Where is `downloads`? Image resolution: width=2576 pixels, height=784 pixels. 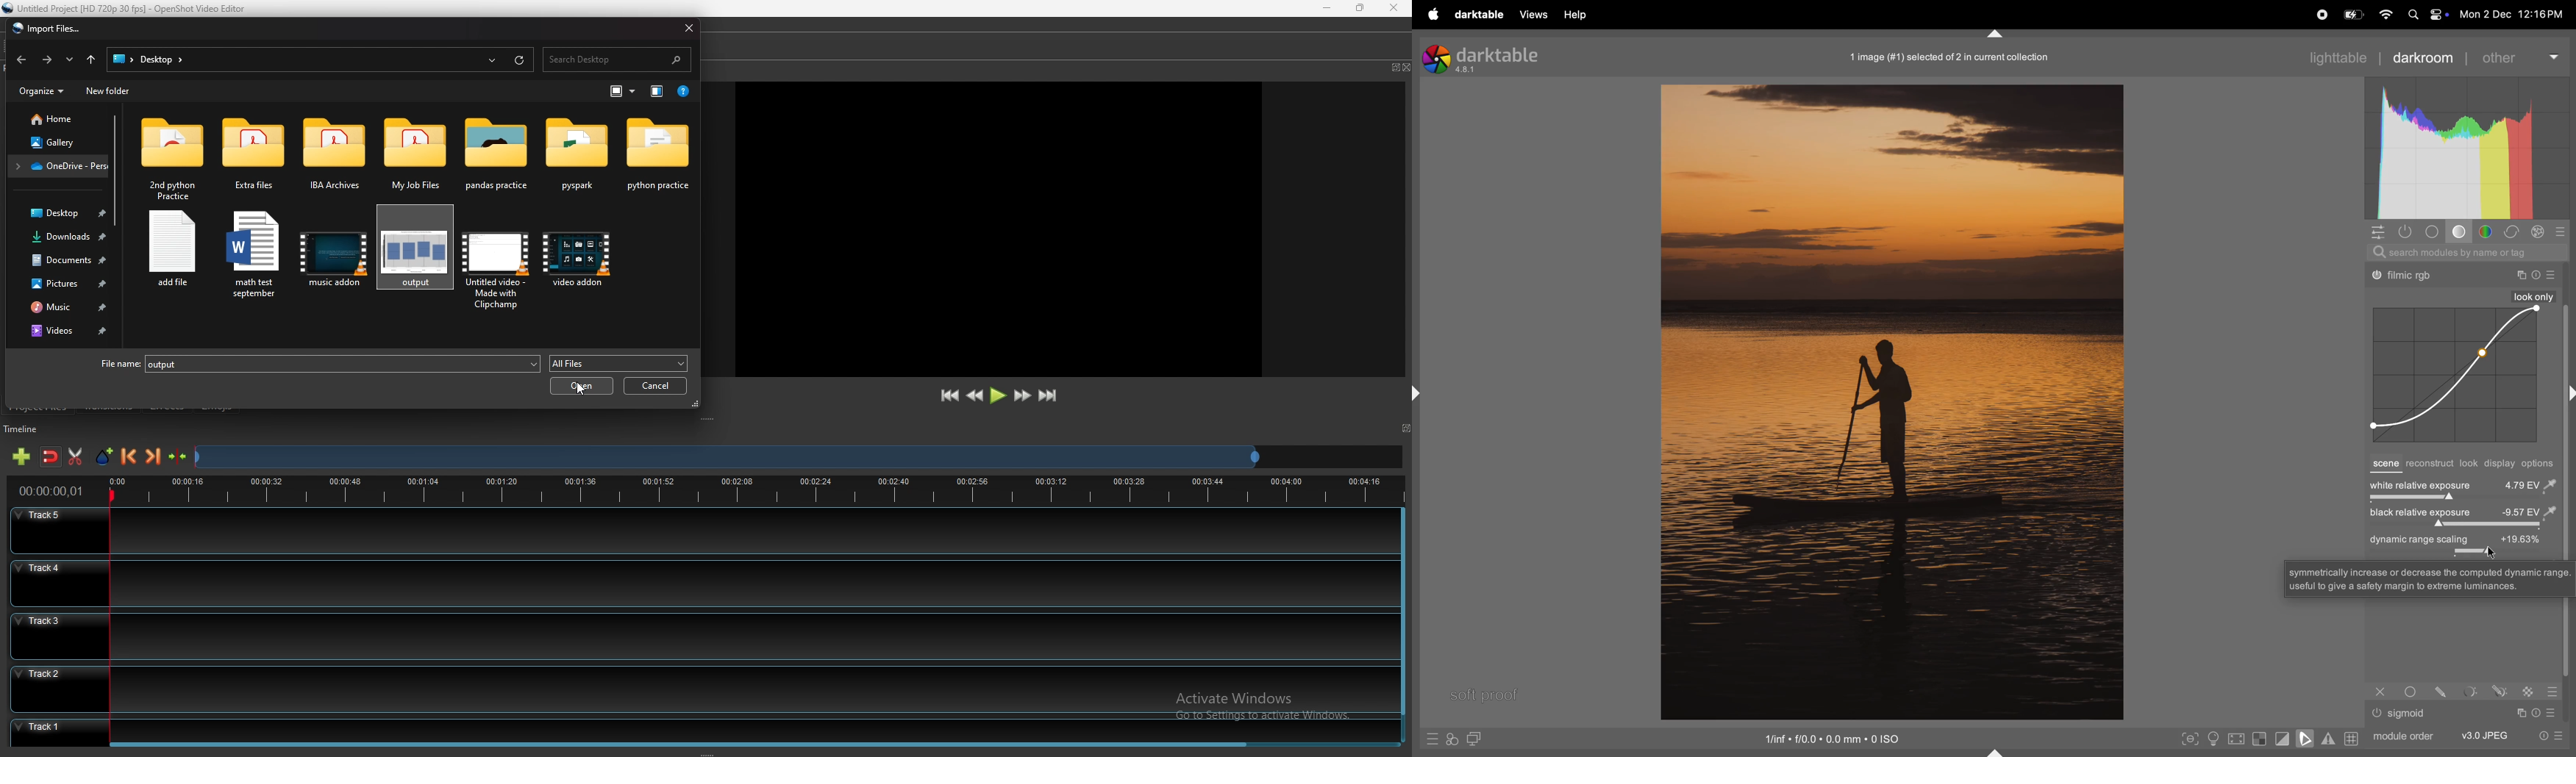 downloads is located at coordinates (61, 237).